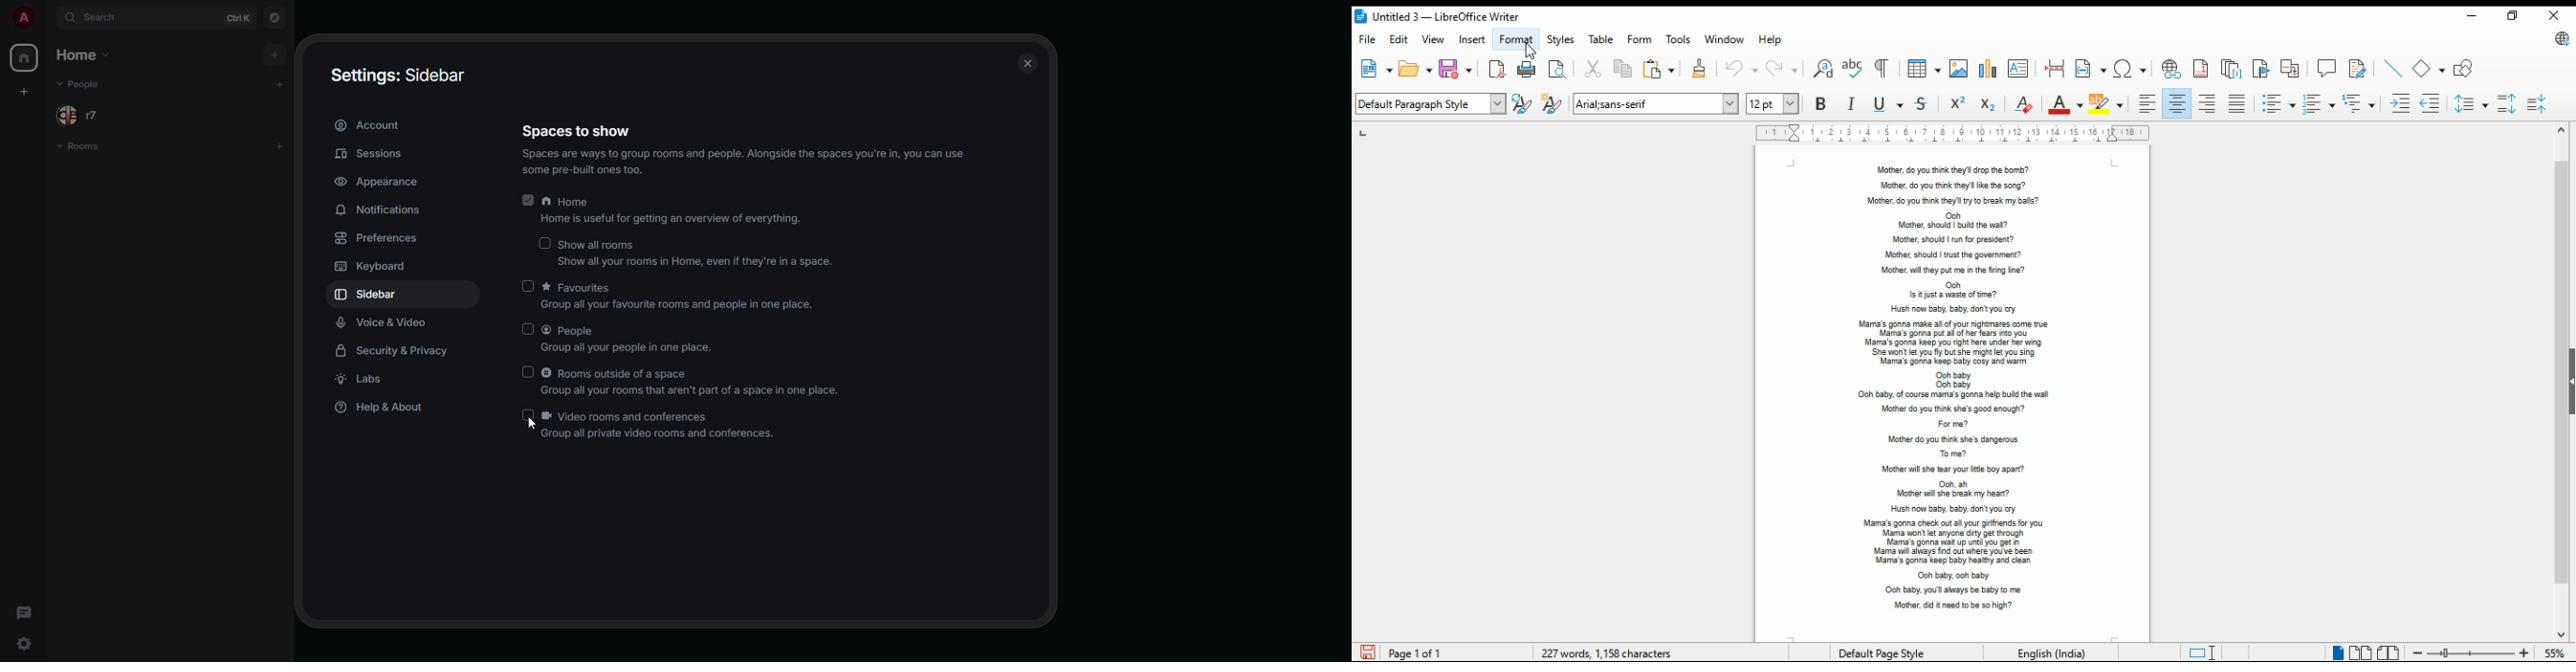 The width and height of the screenshot is (2576, 672). What do you see at coordinates (664, 423) in the screenshot?
I see `k Video rooms and conferences
roup all private video rooms and conferences.` at bounding box center [664, 423].